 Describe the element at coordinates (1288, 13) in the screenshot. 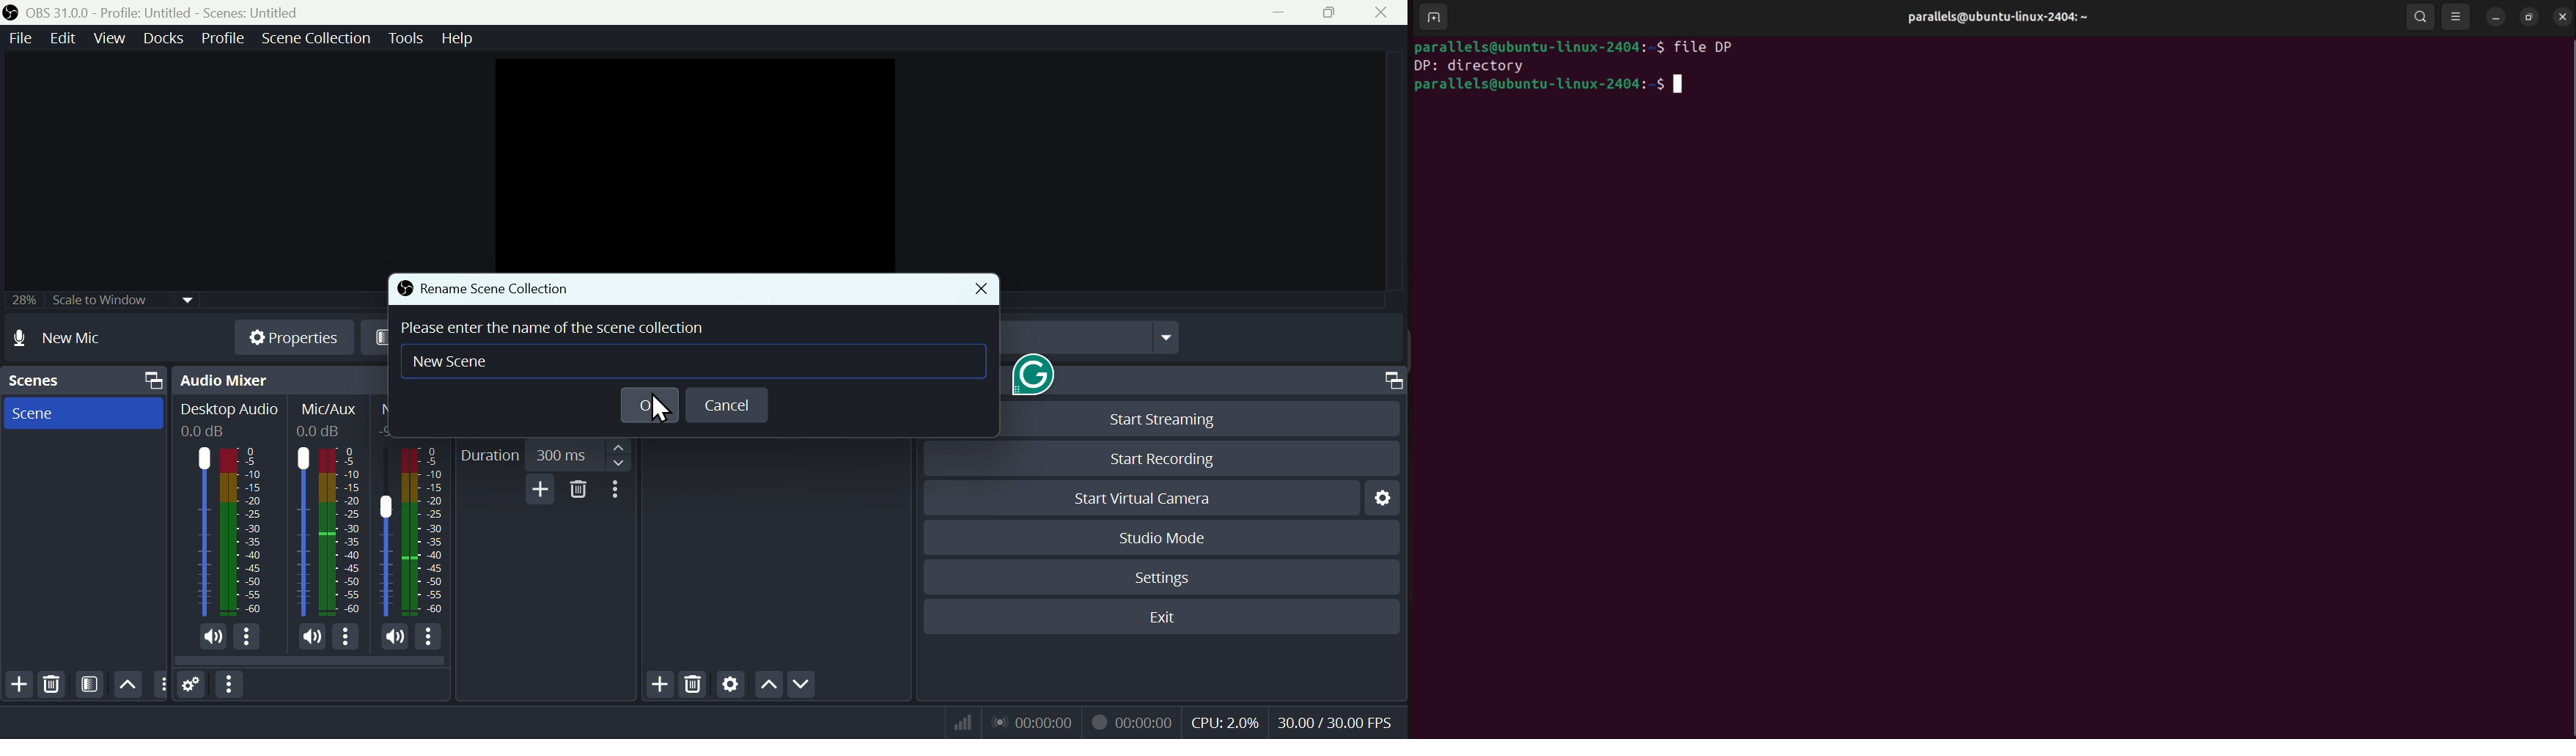

I see `minimise` at that location.